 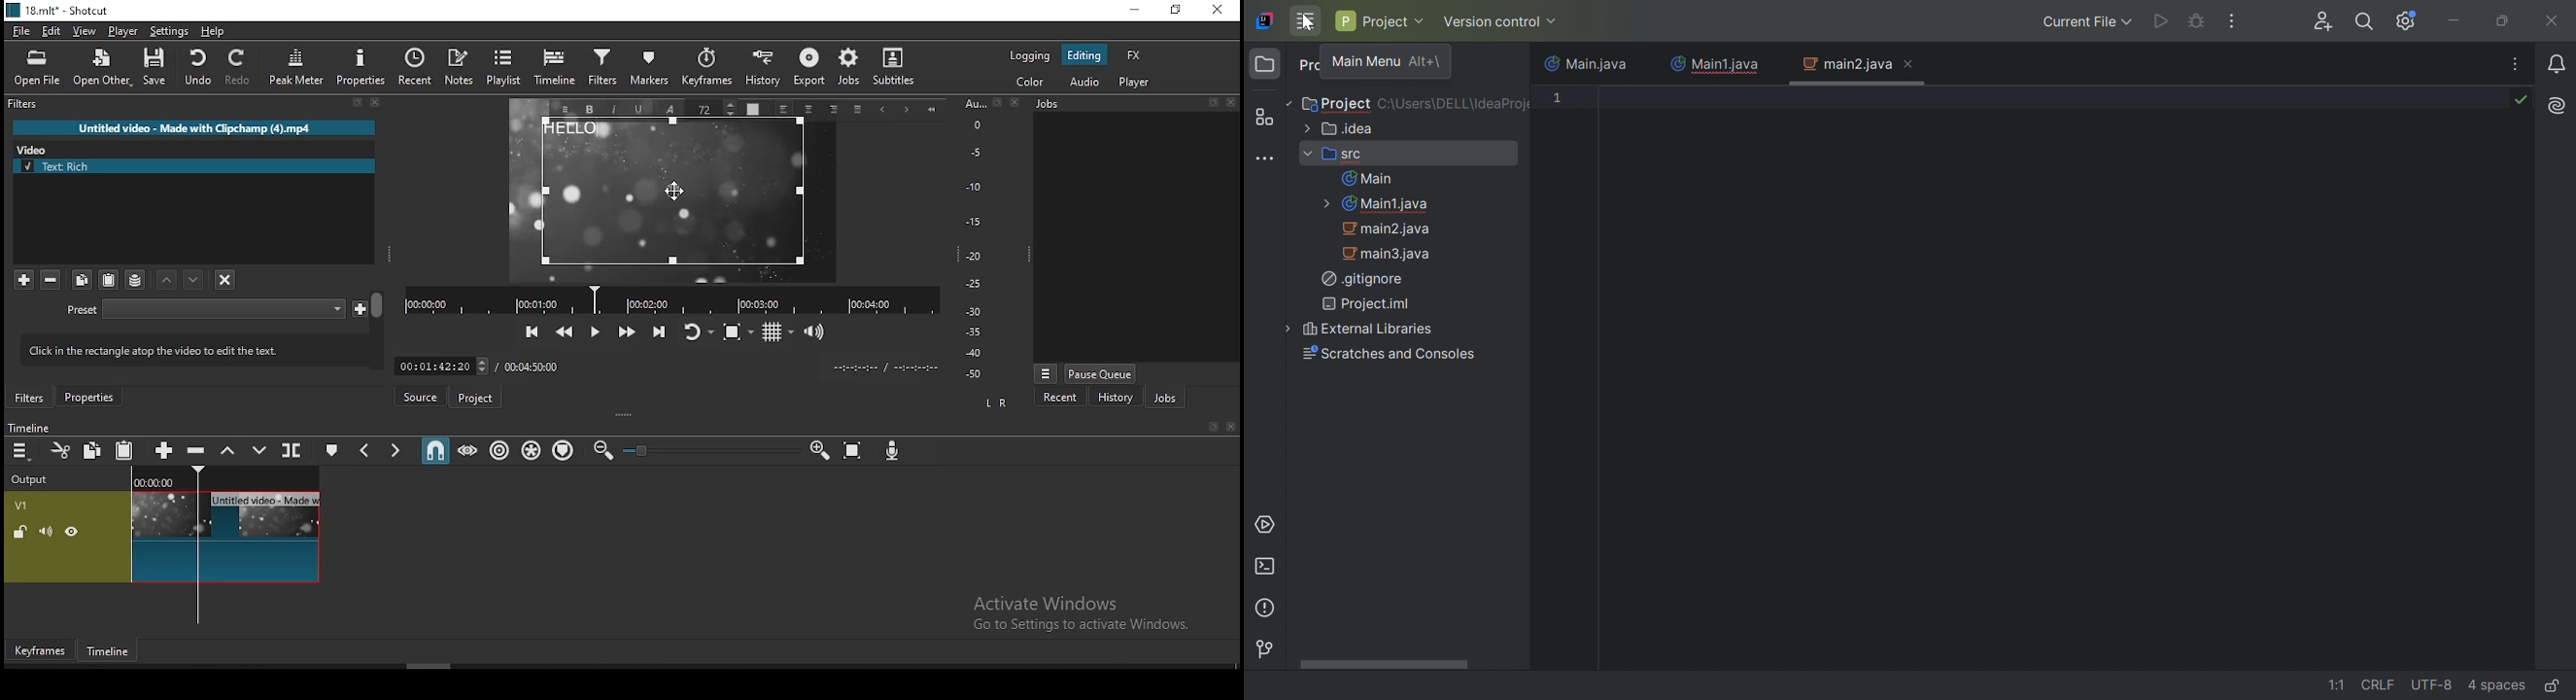 I want to click on Frame Time, so click(x=441, y=365).